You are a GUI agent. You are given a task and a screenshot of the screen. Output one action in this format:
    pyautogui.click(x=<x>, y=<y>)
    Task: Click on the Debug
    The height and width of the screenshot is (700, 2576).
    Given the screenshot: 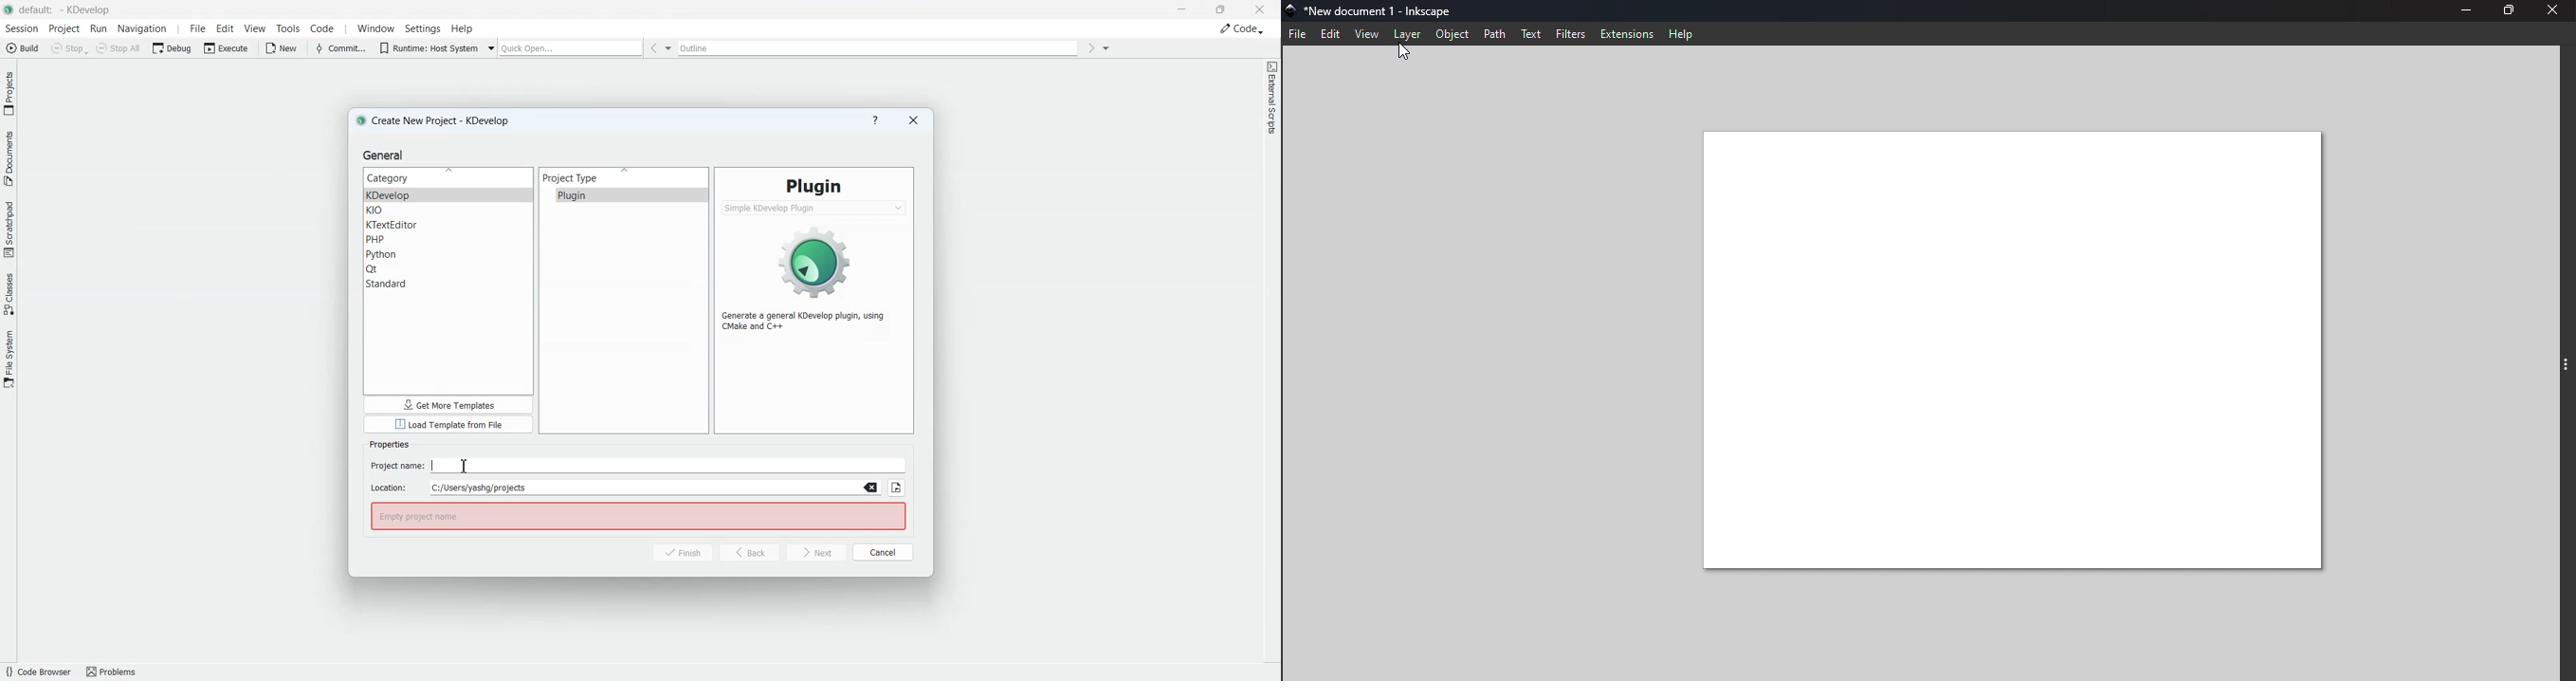 What is the action you would take?
    pyautogui.click(x=174, y=47)
    